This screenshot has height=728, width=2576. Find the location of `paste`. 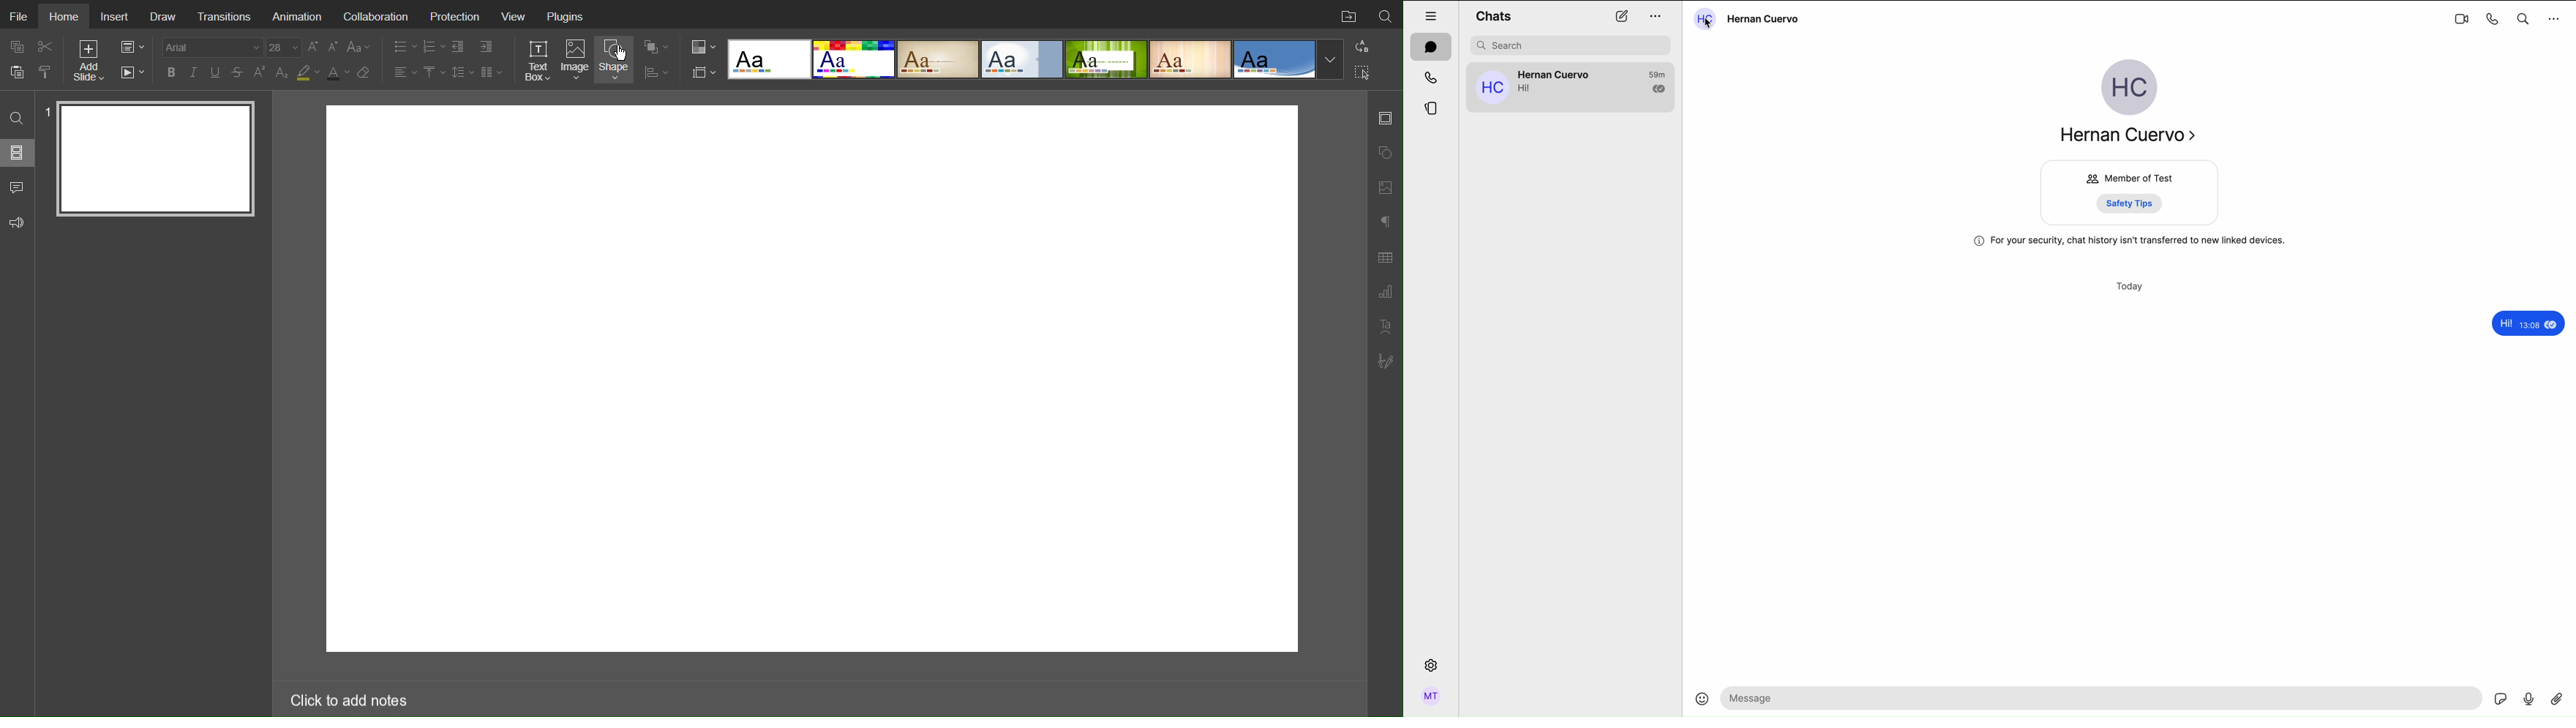

paste is located at coordinates (19, 72).